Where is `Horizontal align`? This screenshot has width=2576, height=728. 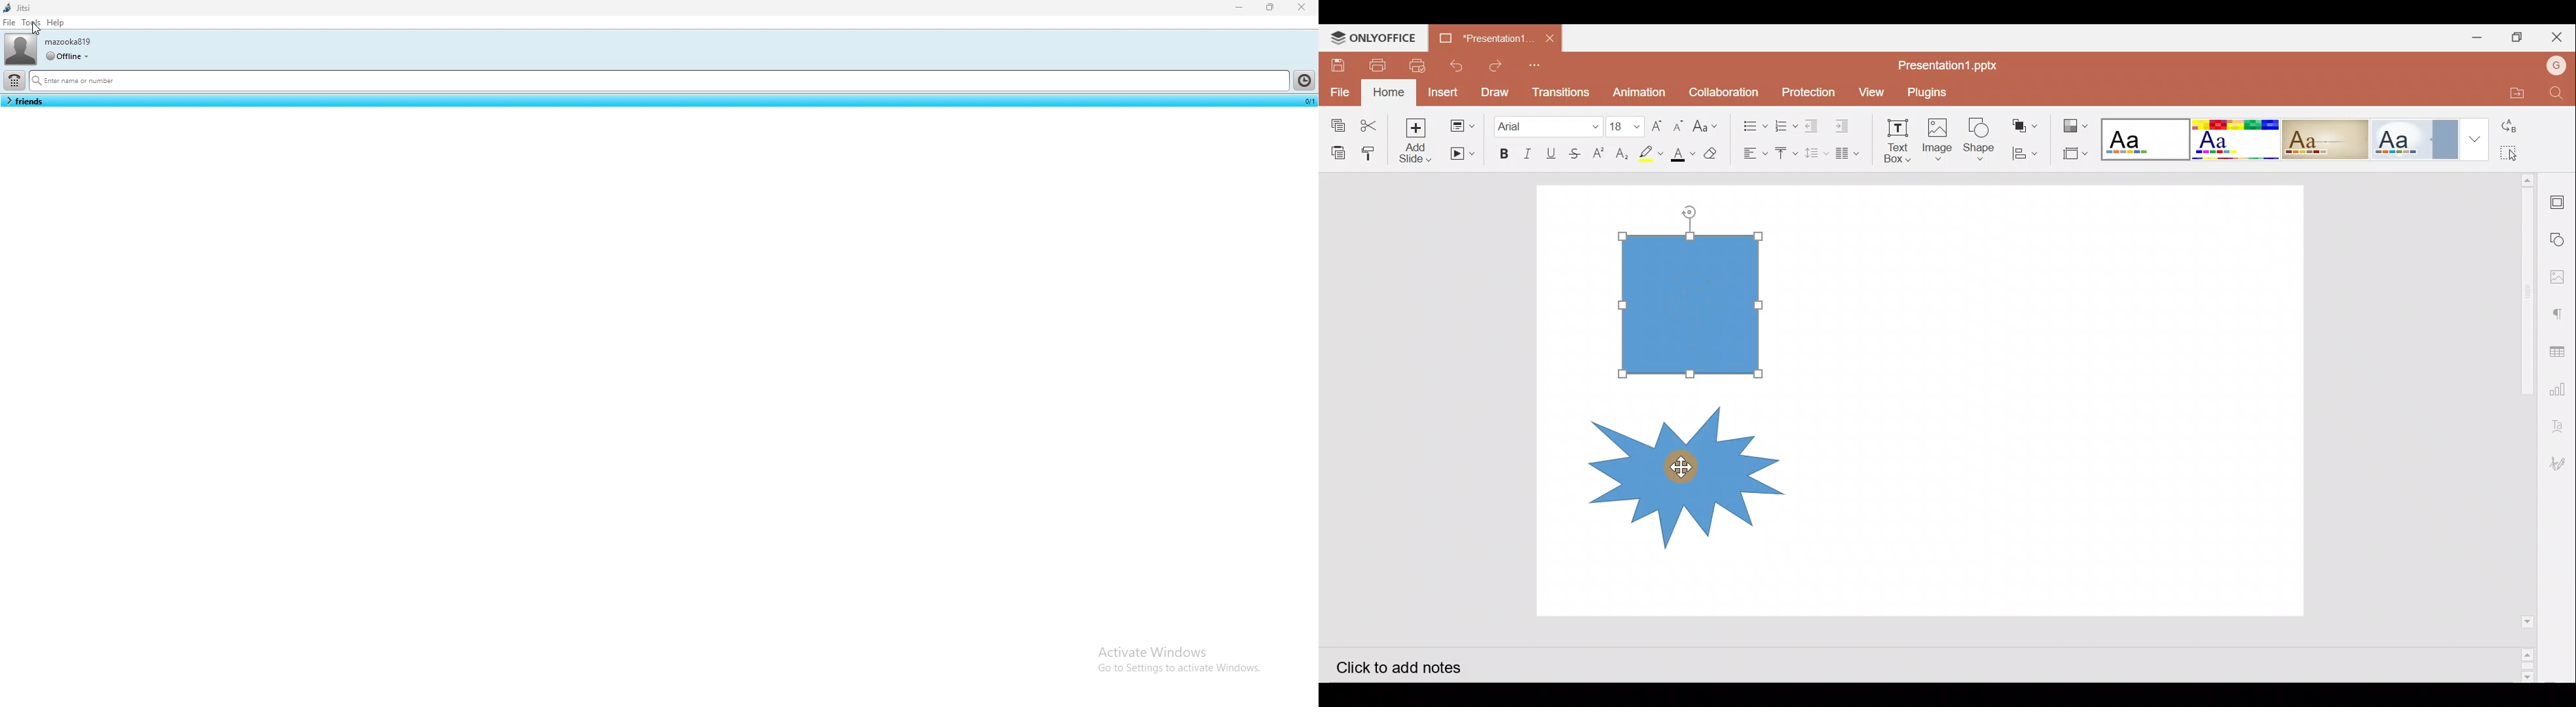 Horizontal align is located at coordinates (1751, 153).